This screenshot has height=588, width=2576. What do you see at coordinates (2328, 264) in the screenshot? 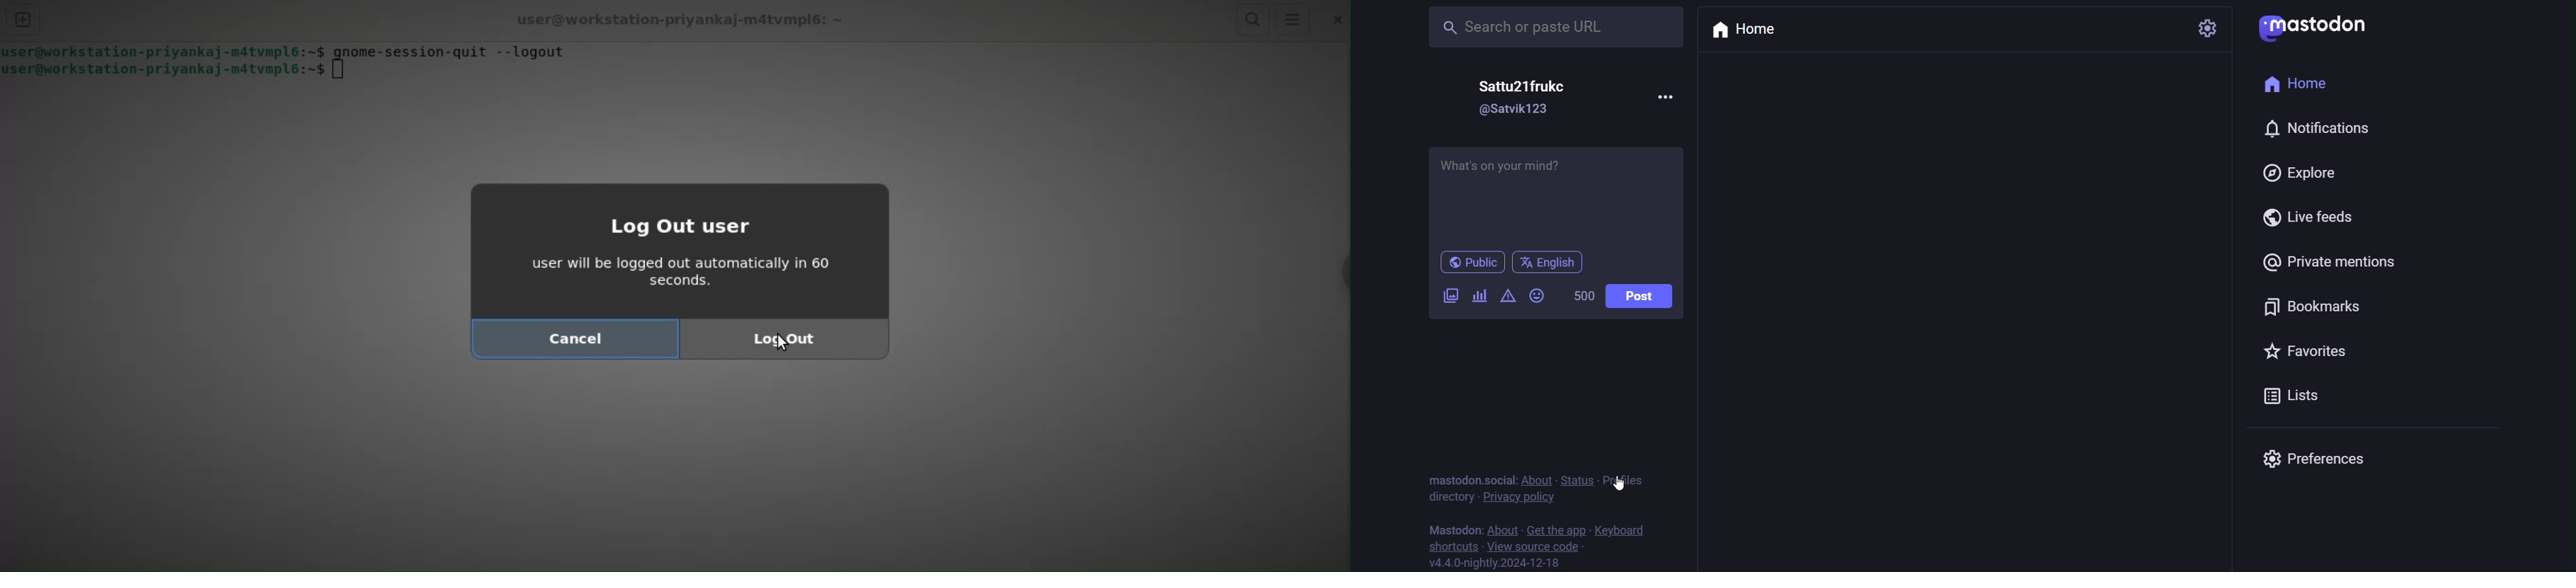
I see `private mention` at bounding box center [2328, 264].